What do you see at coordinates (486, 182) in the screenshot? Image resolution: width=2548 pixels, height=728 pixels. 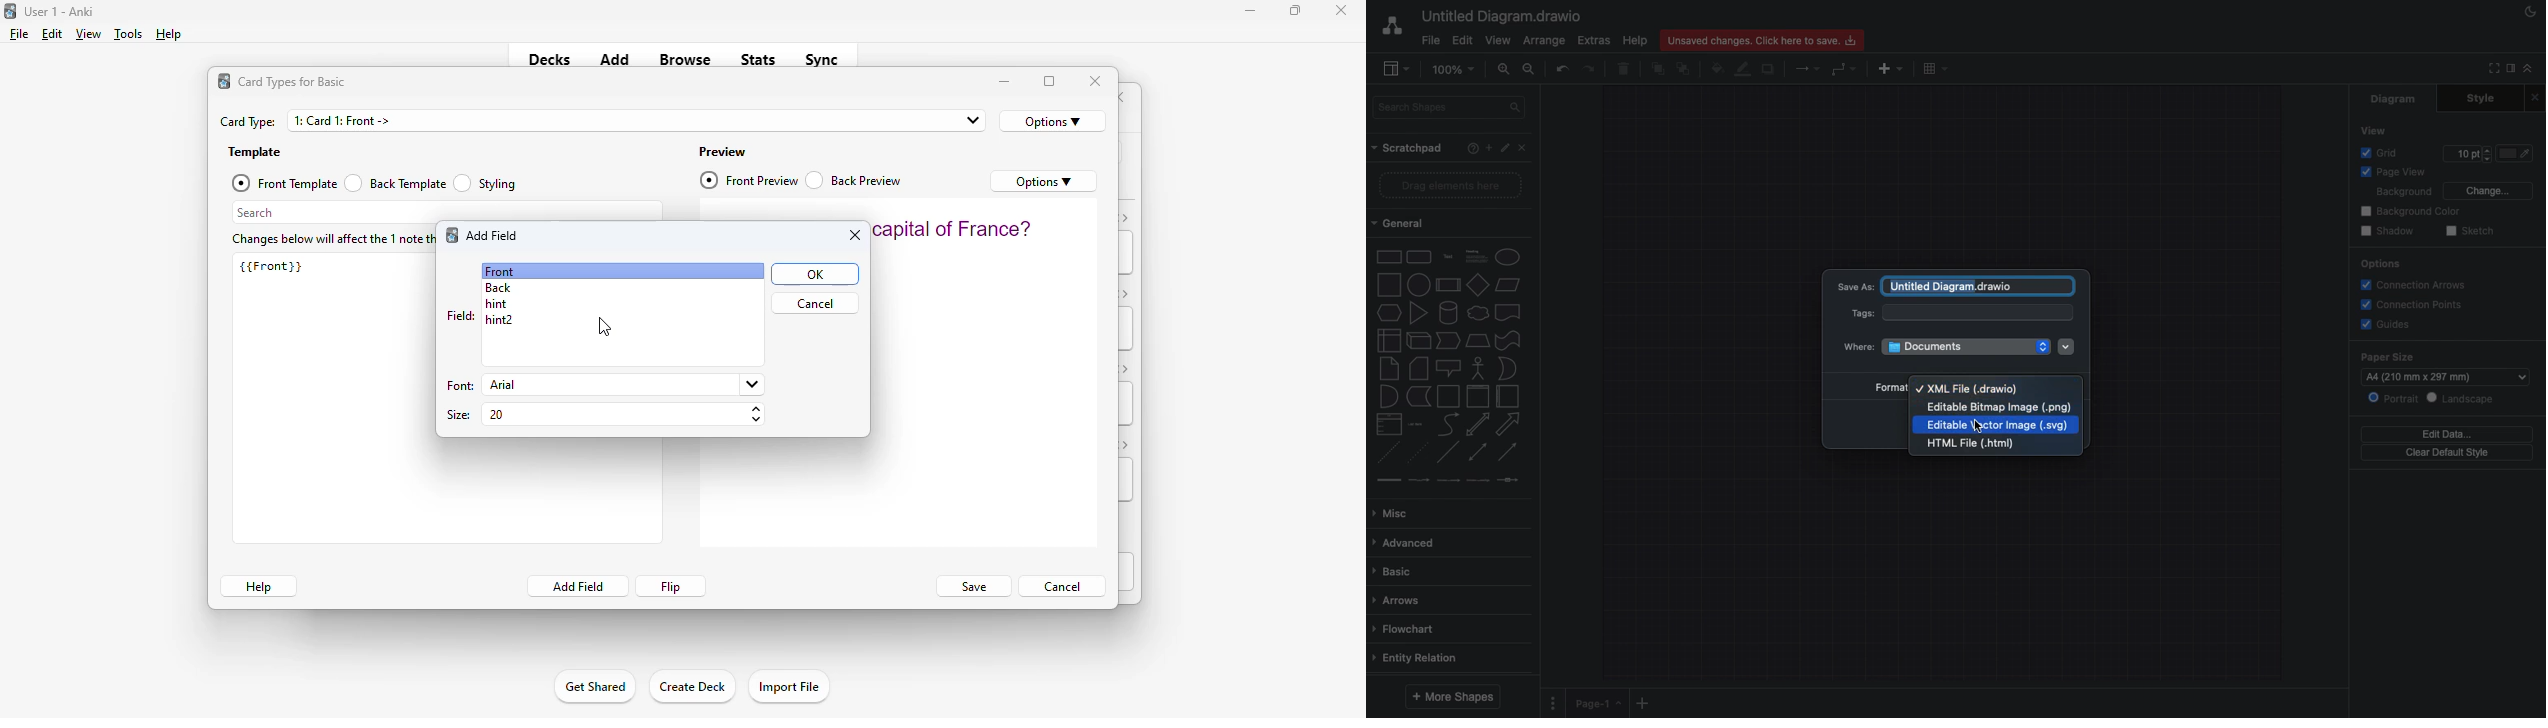 I see `styling` at bounding box center [486, 182].